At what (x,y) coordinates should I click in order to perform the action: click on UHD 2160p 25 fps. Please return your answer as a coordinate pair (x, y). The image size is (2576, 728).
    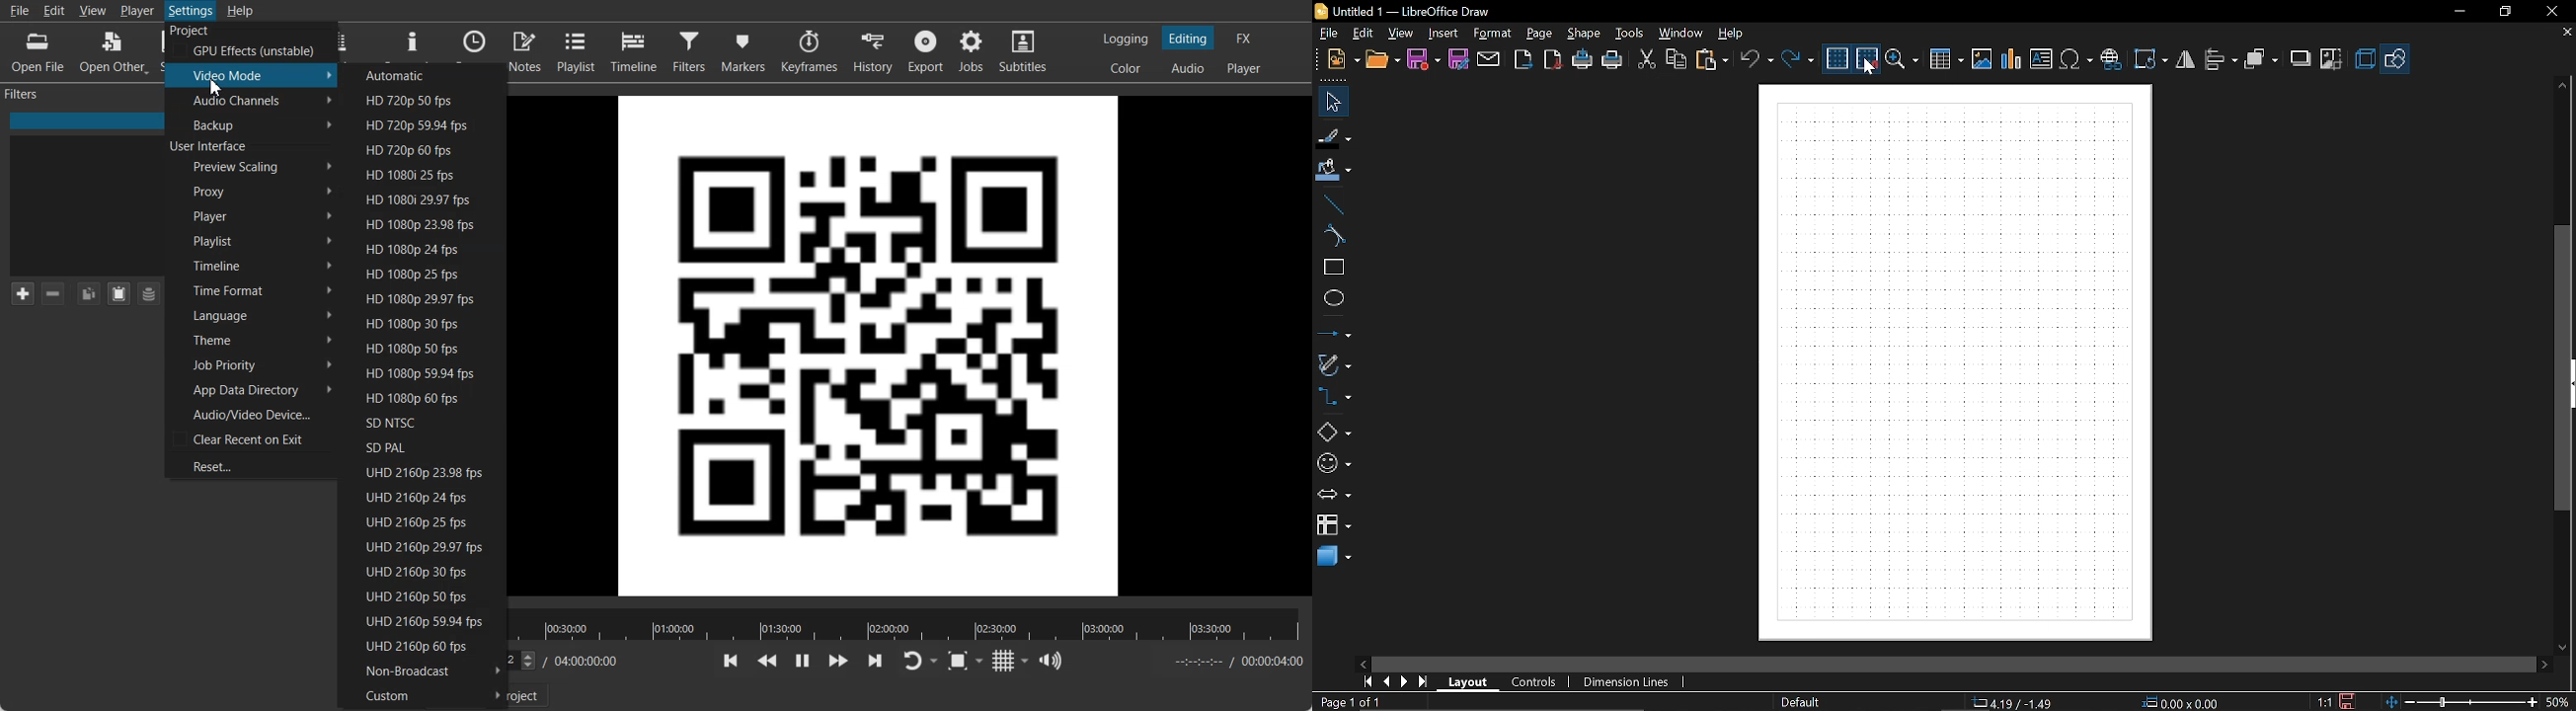
    Looking at the image, I should click on (416, 521).